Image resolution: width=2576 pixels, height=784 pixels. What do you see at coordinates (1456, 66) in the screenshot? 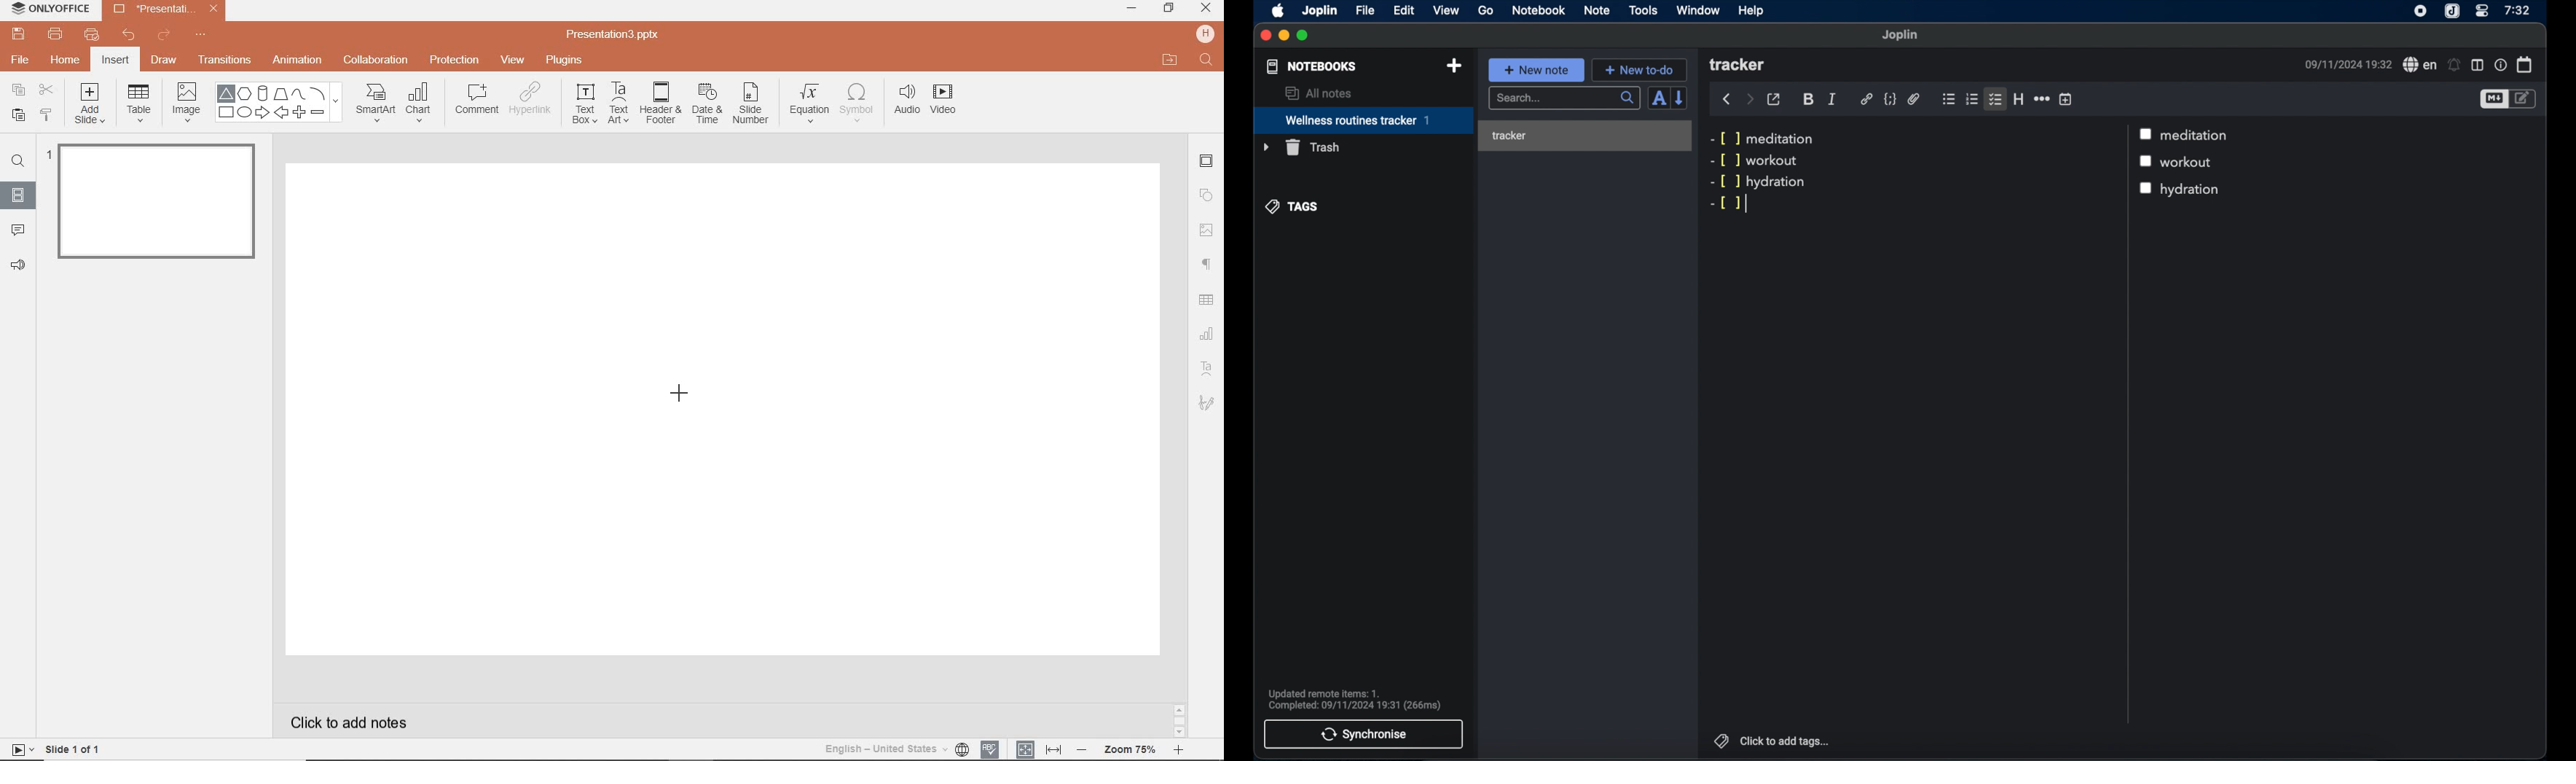
I see `new notebook` at bounding box center [1456, 66].